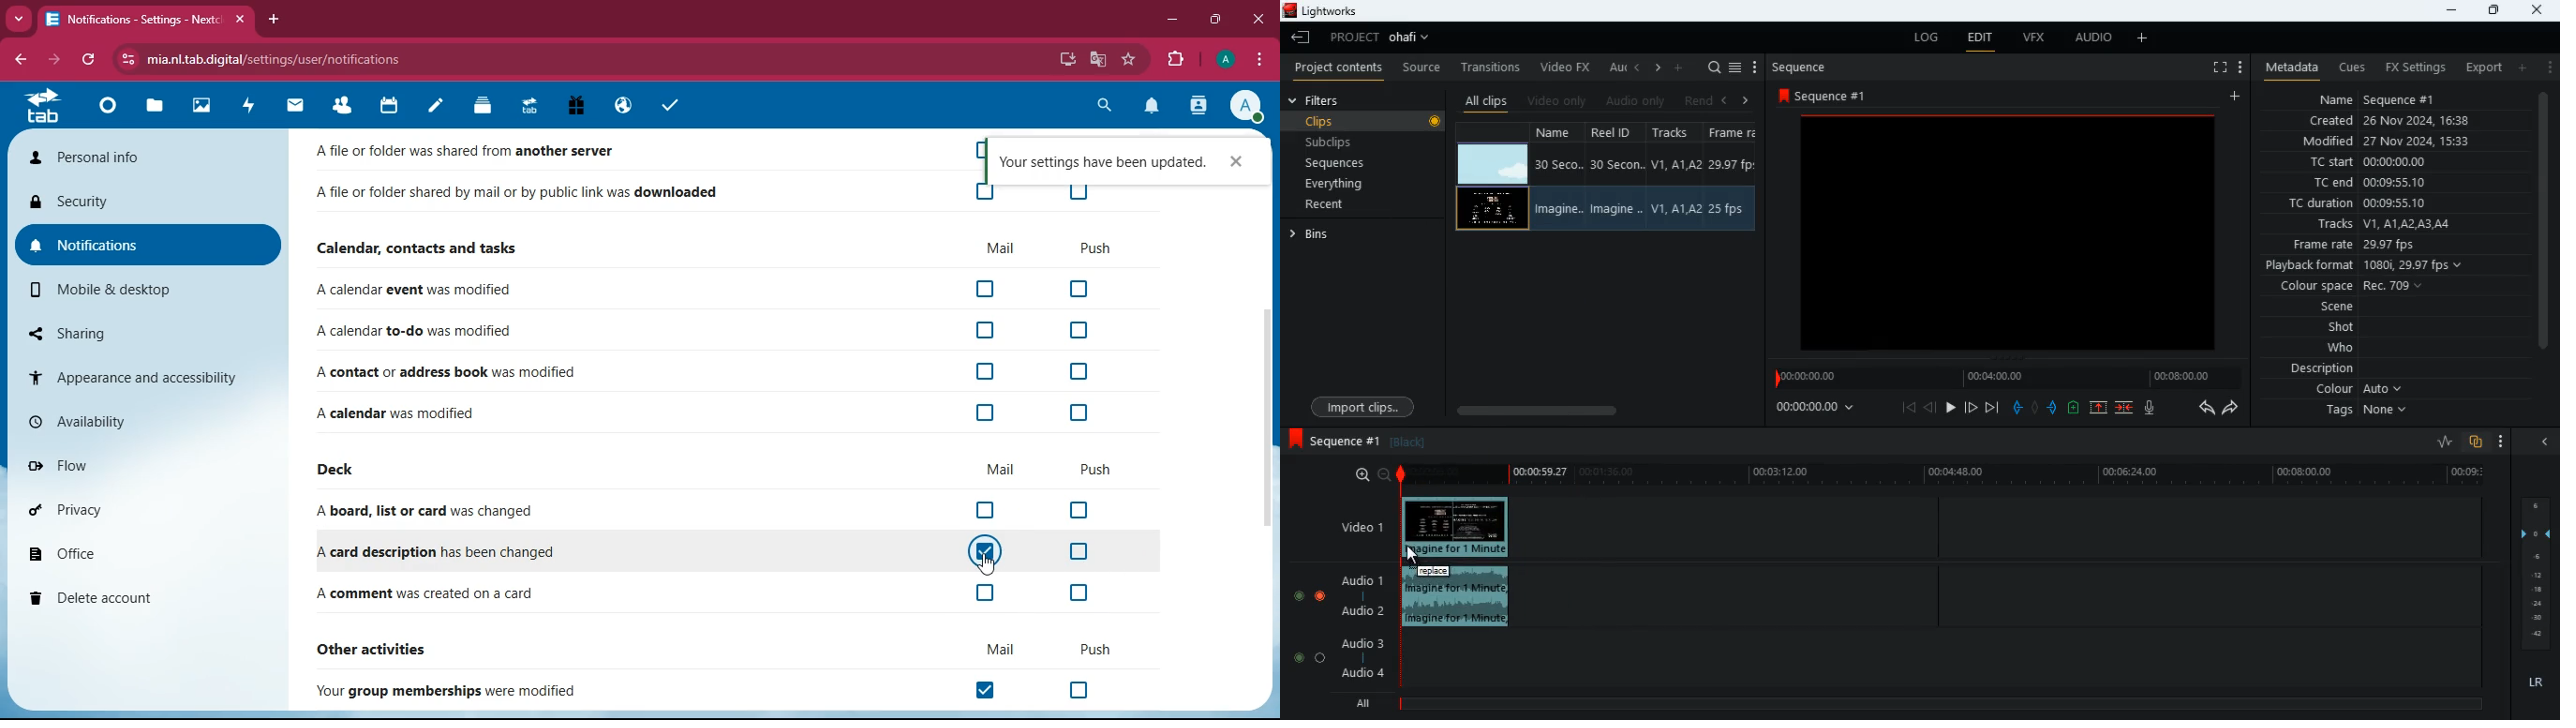  Describe the element at coordinates (2125, 406) in the screenshot. I see `merge` at that location.